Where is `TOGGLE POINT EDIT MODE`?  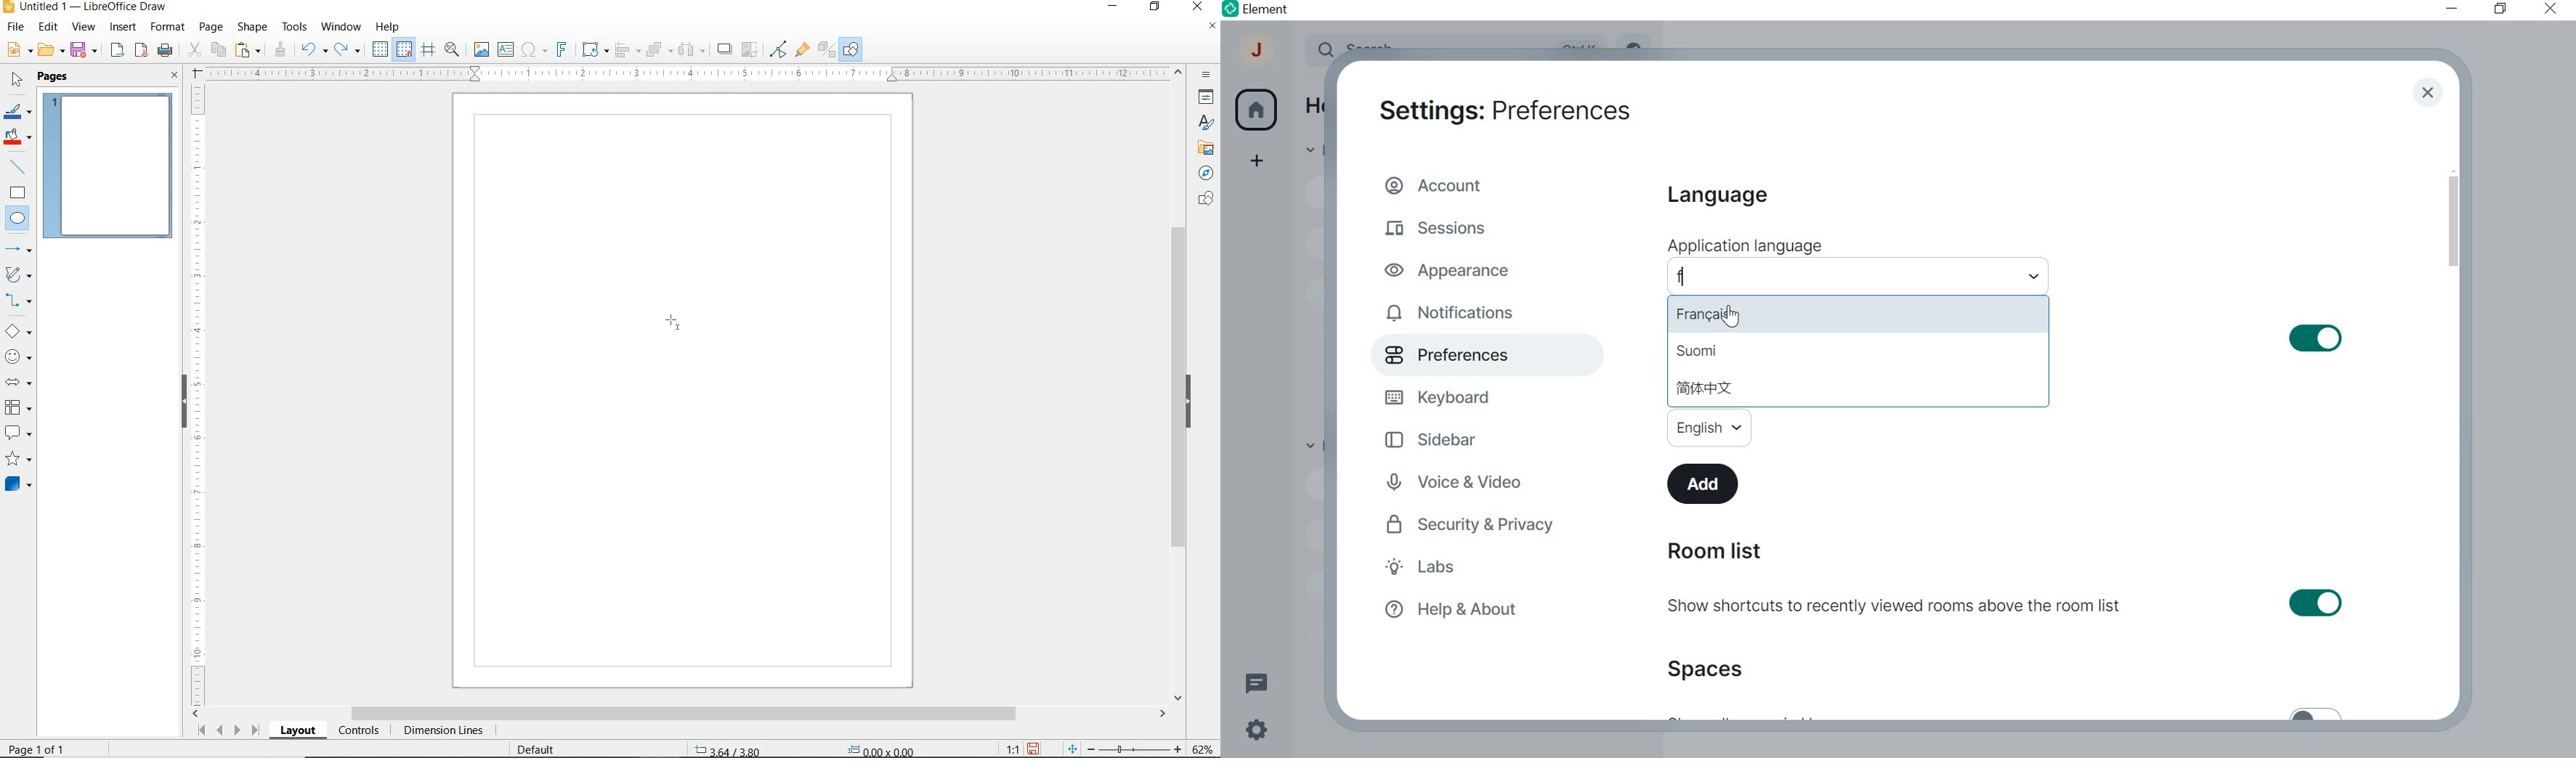
TOGGLE POINT EDIT MODE is located at coordinates (779, 49).